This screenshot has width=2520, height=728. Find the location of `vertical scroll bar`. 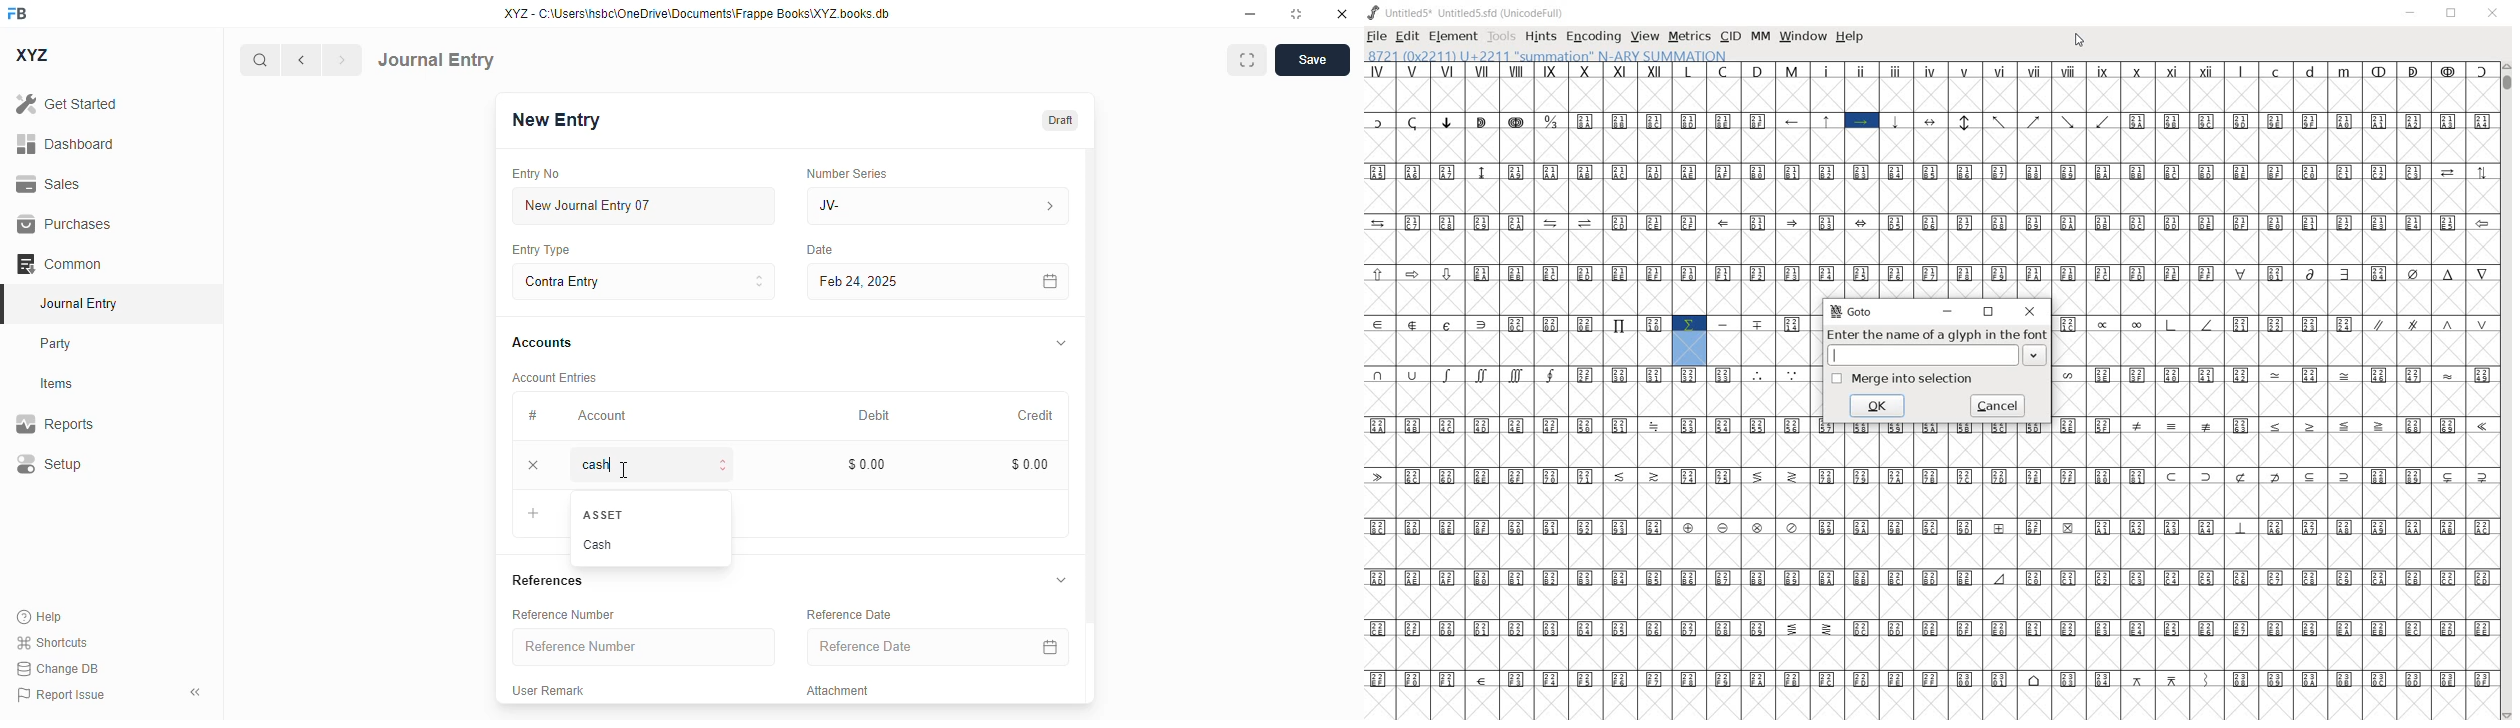

vertical scroll bar is located at coordinates (1090, 426).